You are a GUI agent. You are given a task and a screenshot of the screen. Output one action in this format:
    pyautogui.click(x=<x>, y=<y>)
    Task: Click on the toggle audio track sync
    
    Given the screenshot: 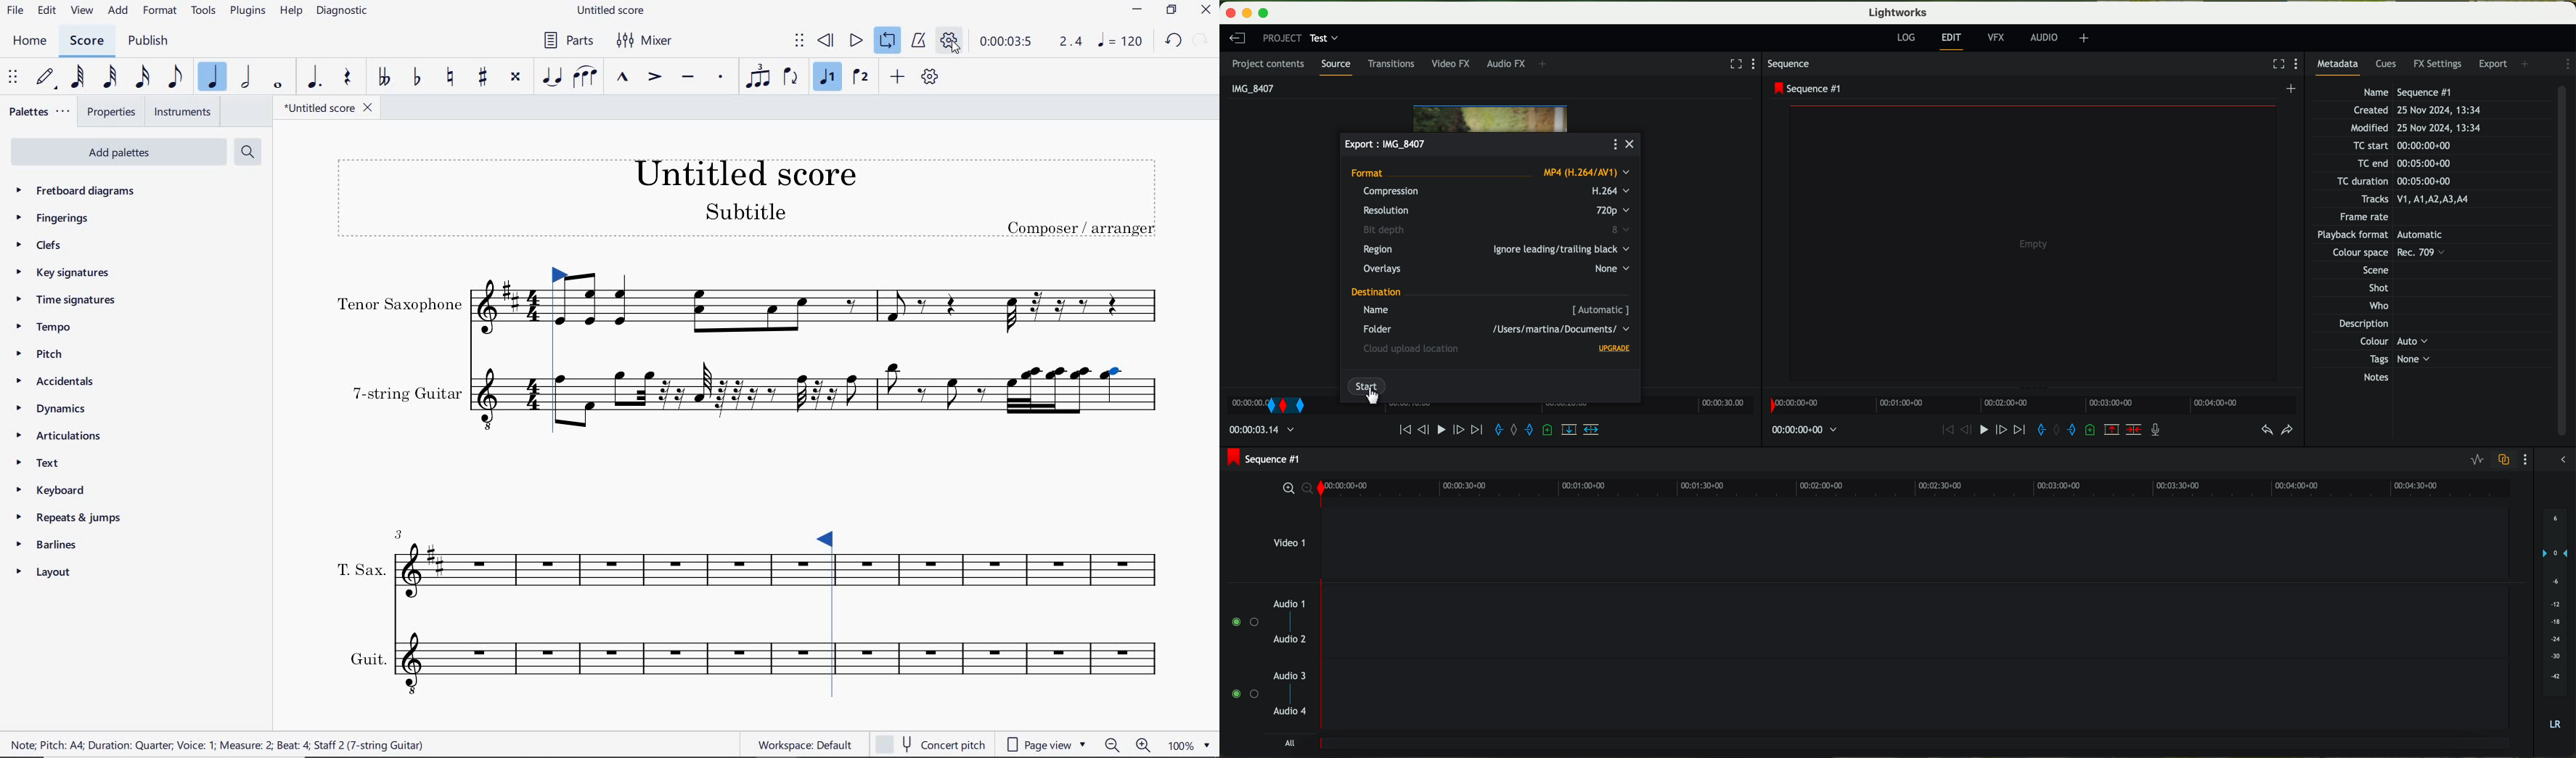 What is the action you would take?
    pyautogui.click(x=2506, y=460)
    